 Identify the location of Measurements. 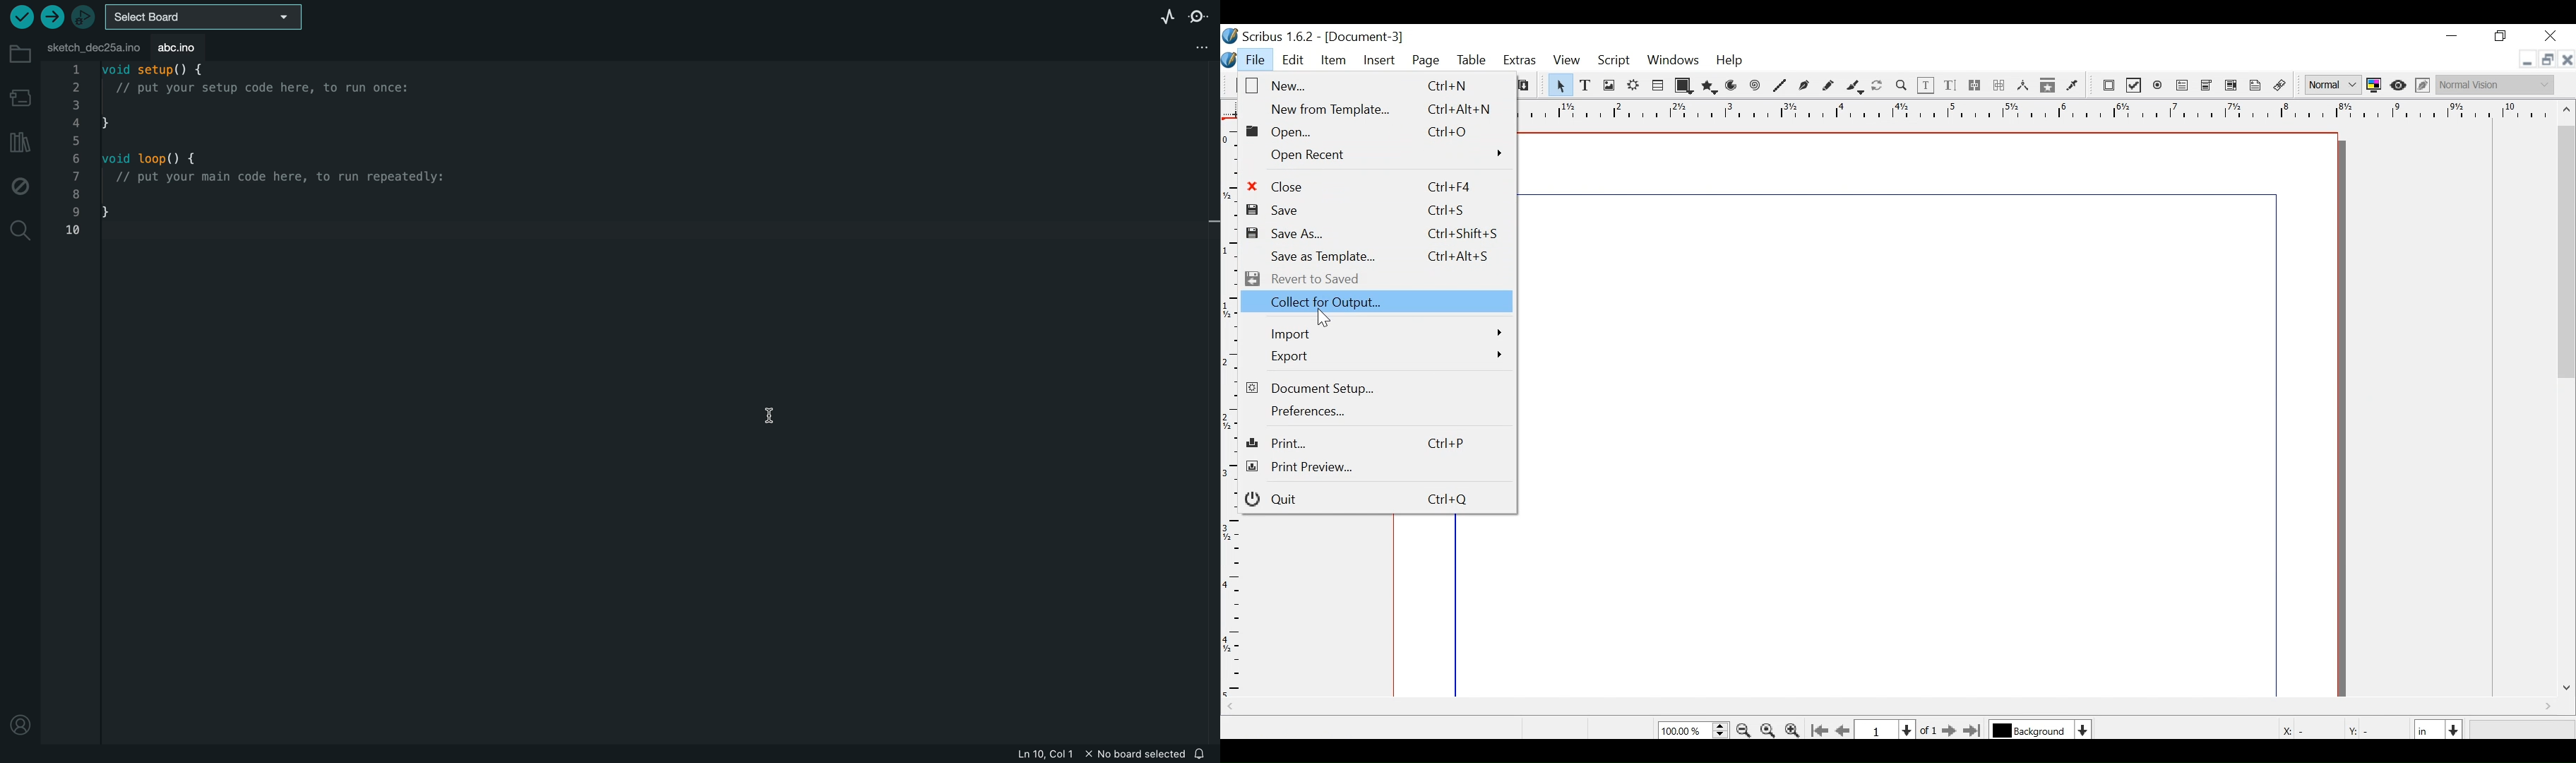
(2022, 85).